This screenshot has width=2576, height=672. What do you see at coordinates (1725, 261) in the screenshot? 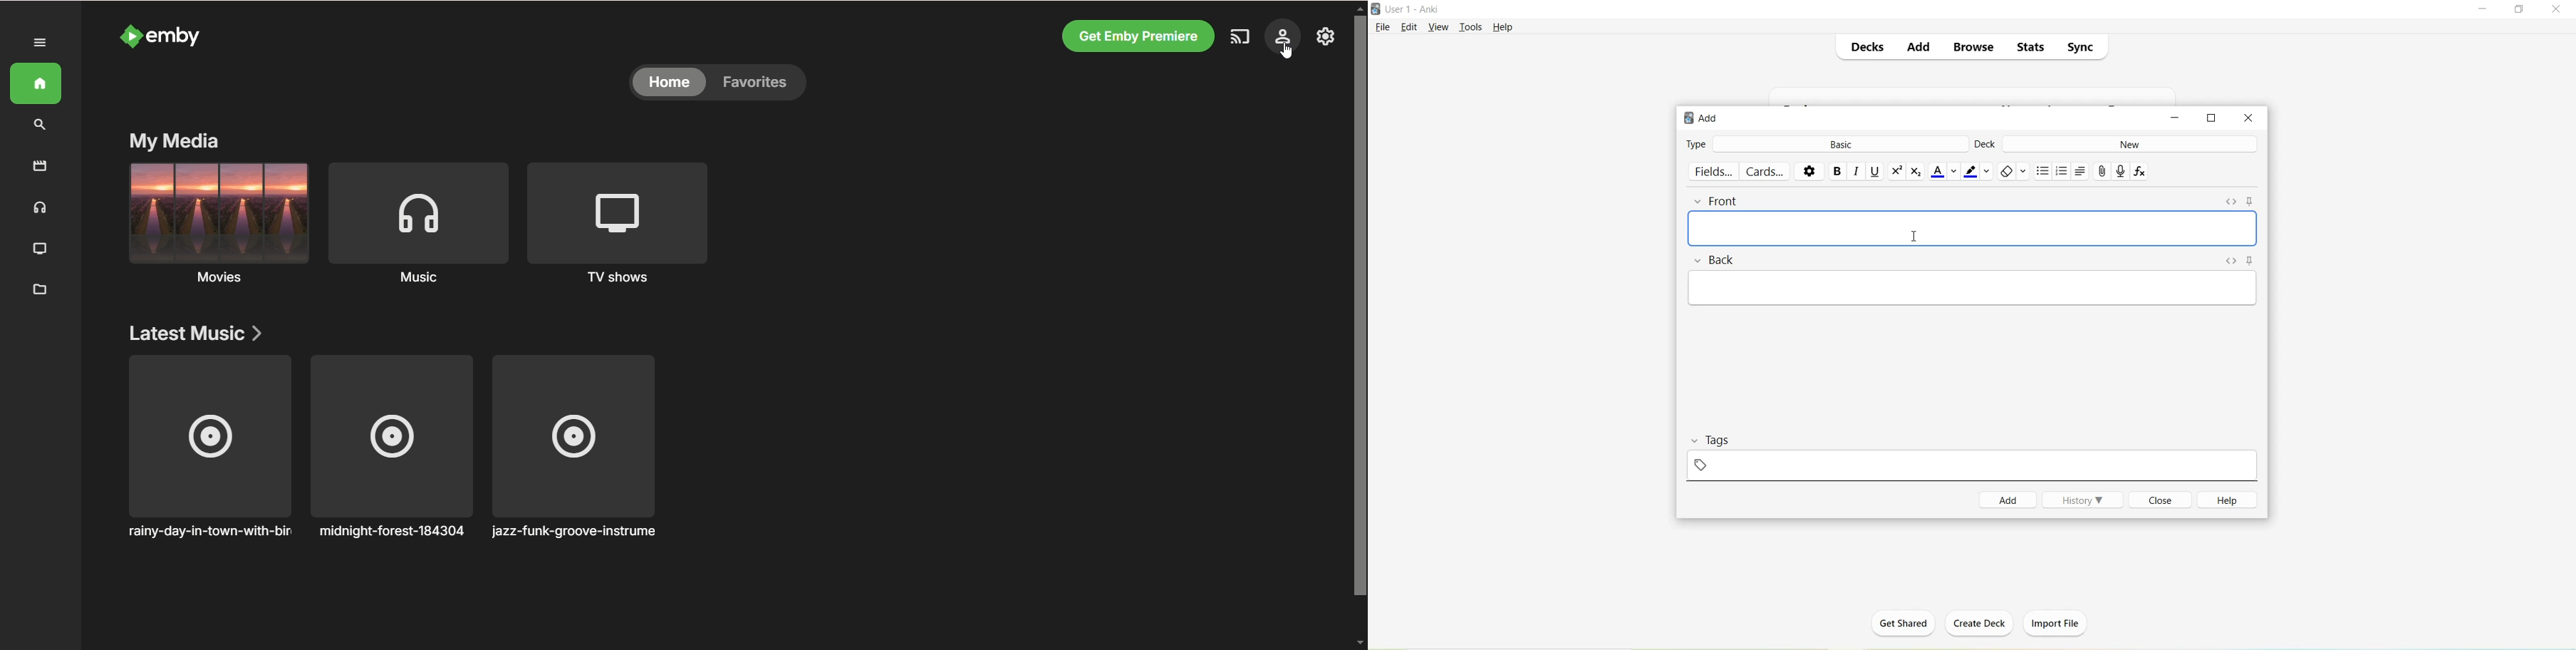
I see `Back` at bounding box center [1725, 261].